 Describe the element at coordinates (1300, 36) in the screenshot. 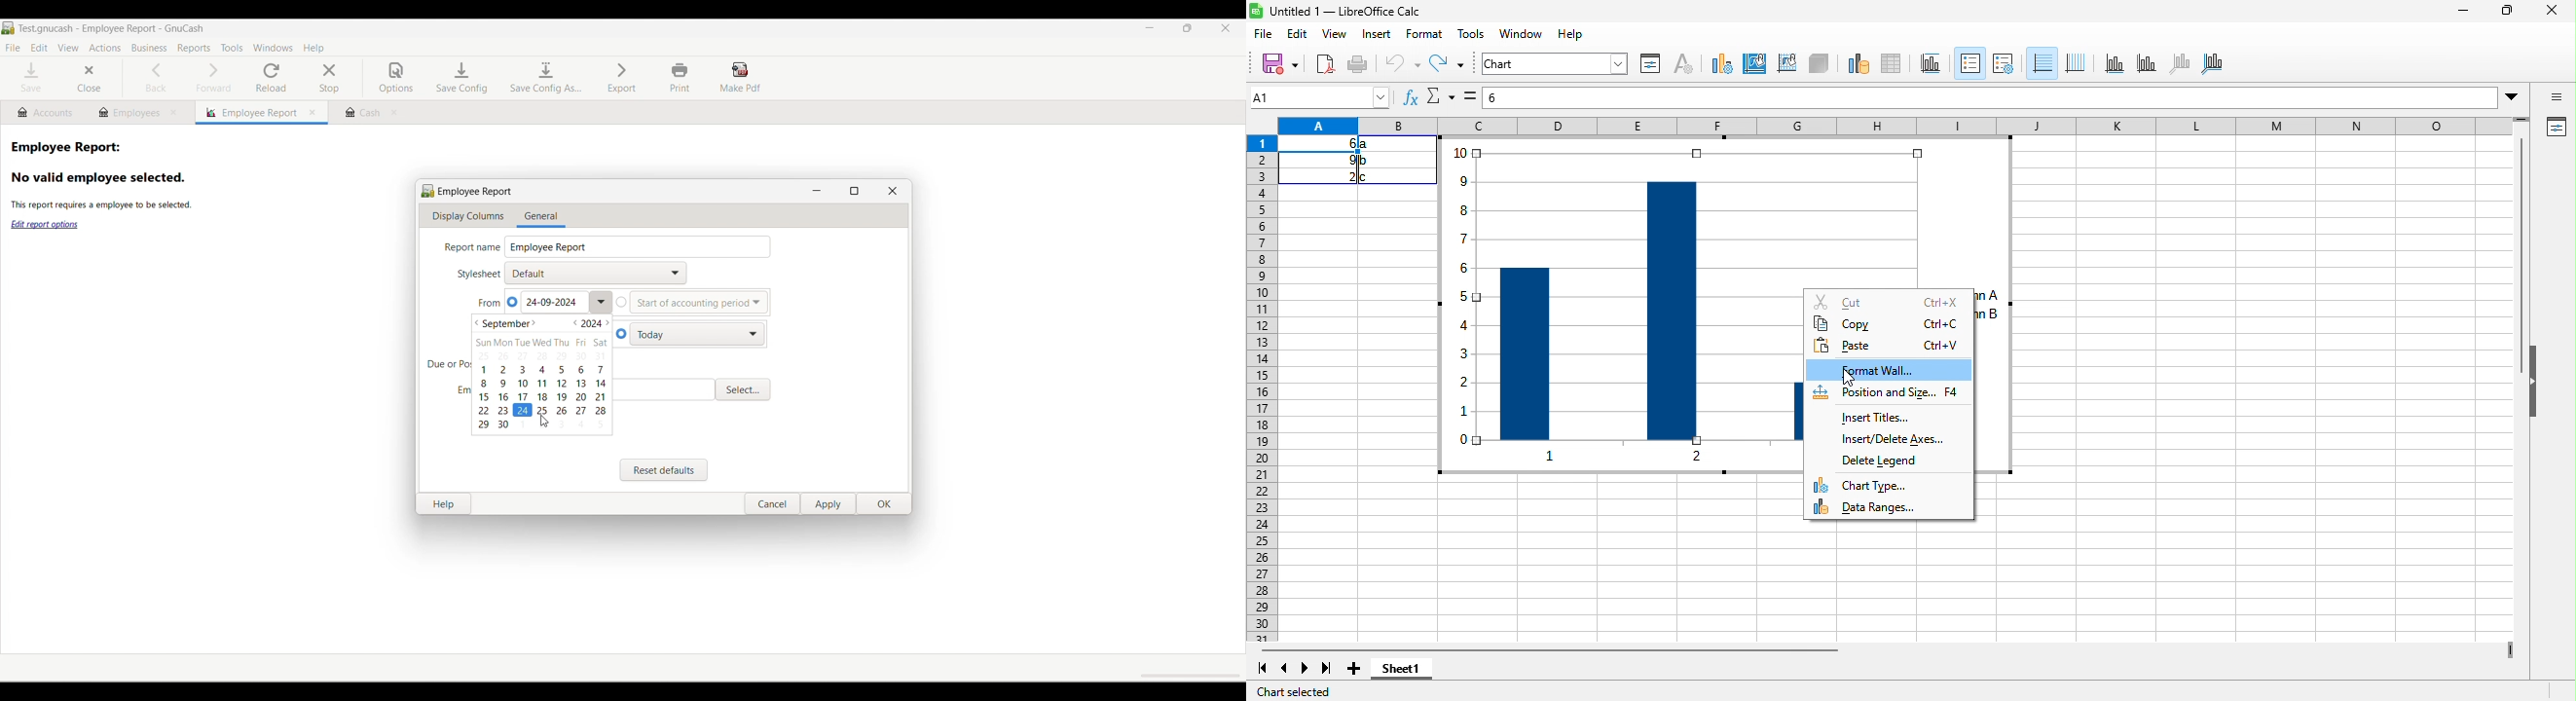

I see `edit` at that location.